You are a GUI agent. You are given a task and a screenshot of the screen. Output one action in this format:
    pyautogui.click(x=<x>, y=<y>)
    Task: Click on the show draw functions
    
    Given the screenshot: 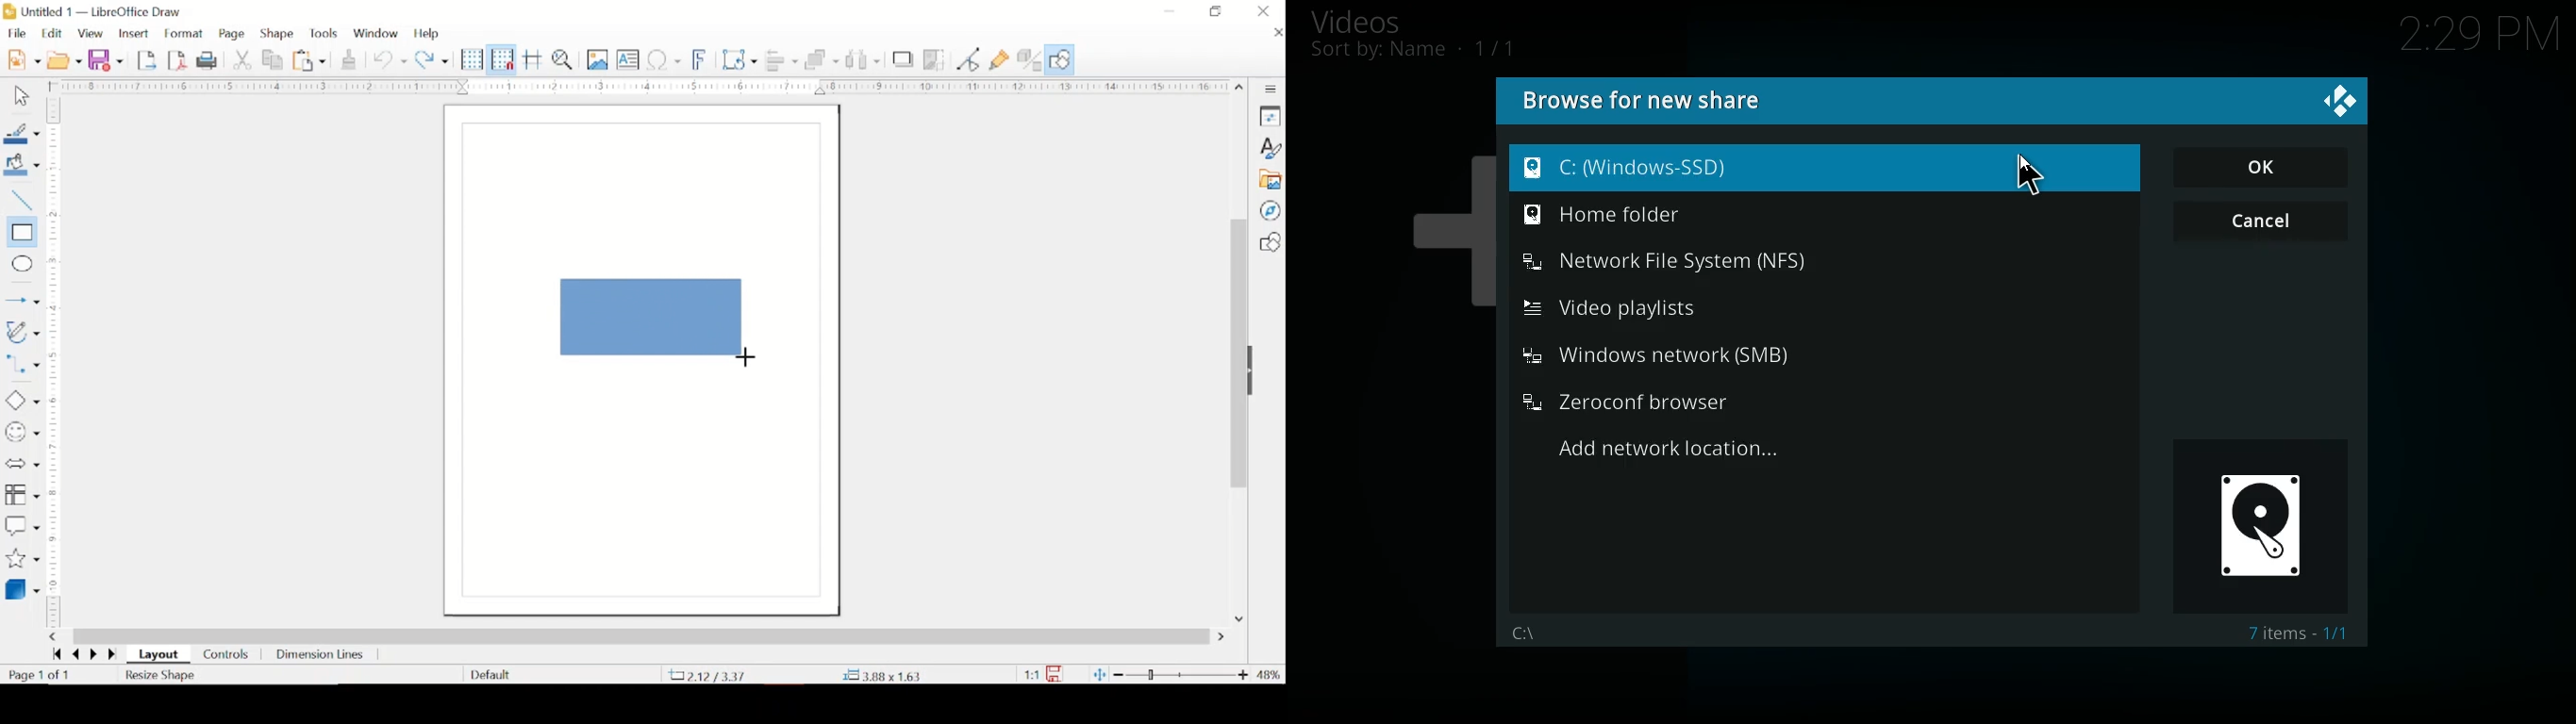 What is the action you would take?
    pyautogui.click(x=1060, y=60)
    